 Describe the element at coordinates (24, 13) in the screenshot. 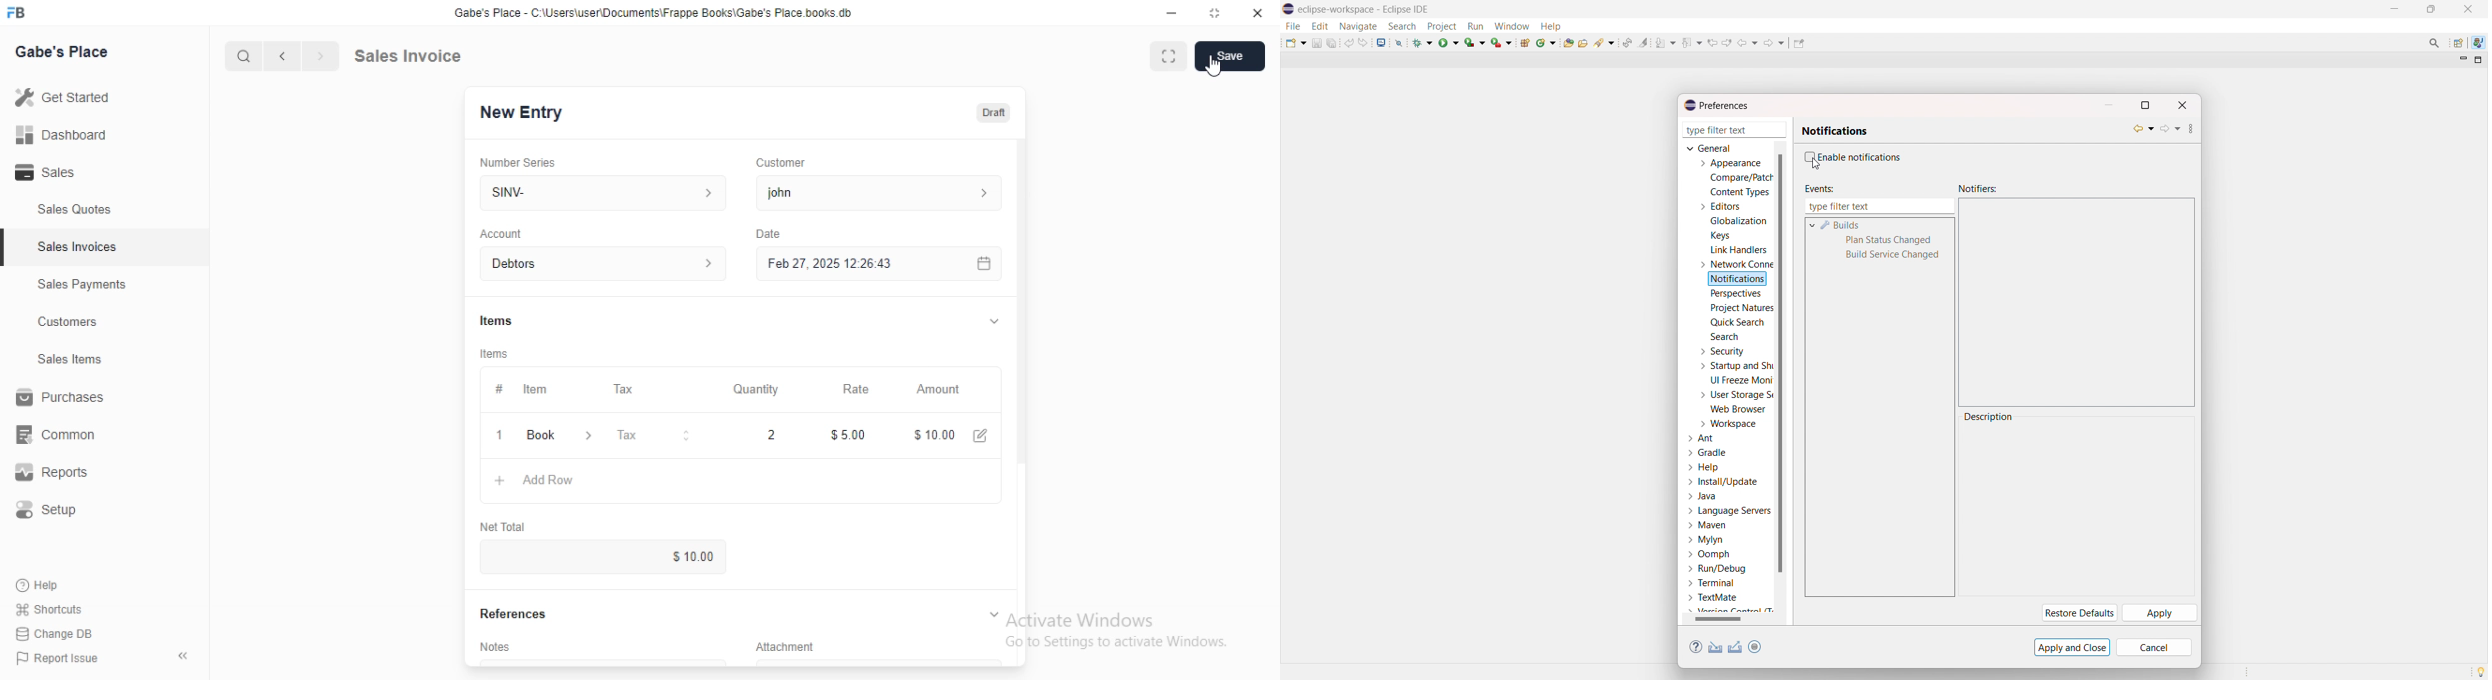

I see `Logo` at that location.